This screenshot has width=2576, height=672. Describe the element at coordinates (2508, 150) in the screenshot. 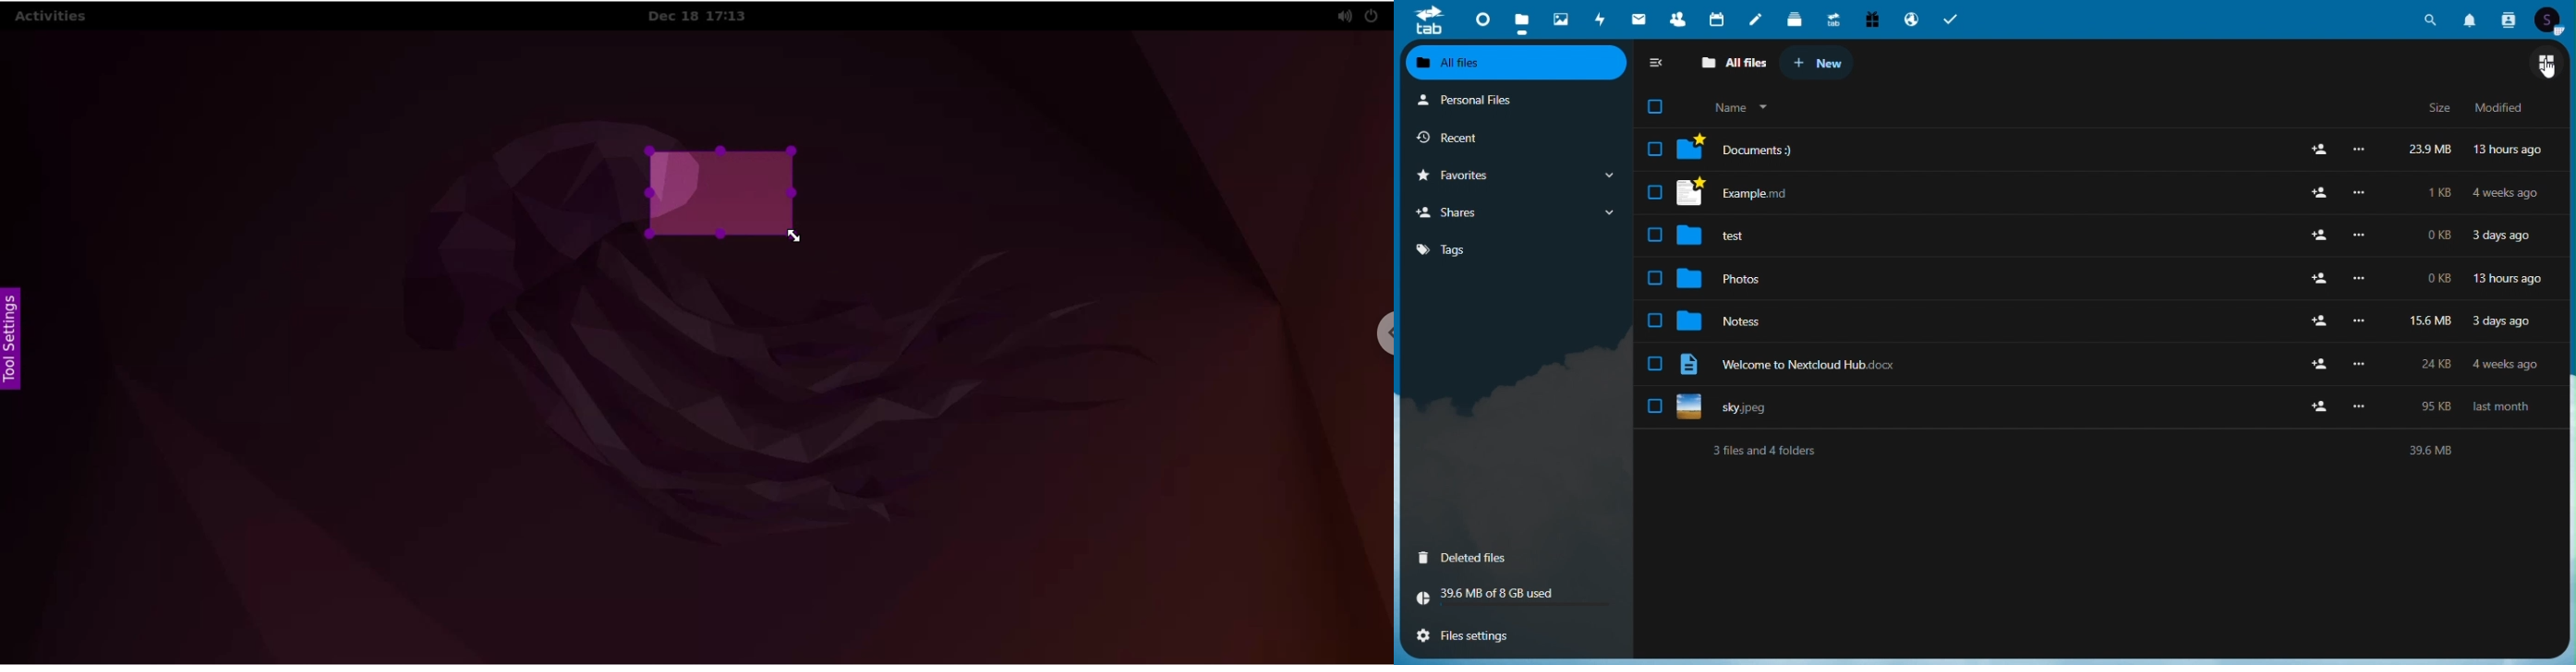

I see `13 hours ago` at that location.